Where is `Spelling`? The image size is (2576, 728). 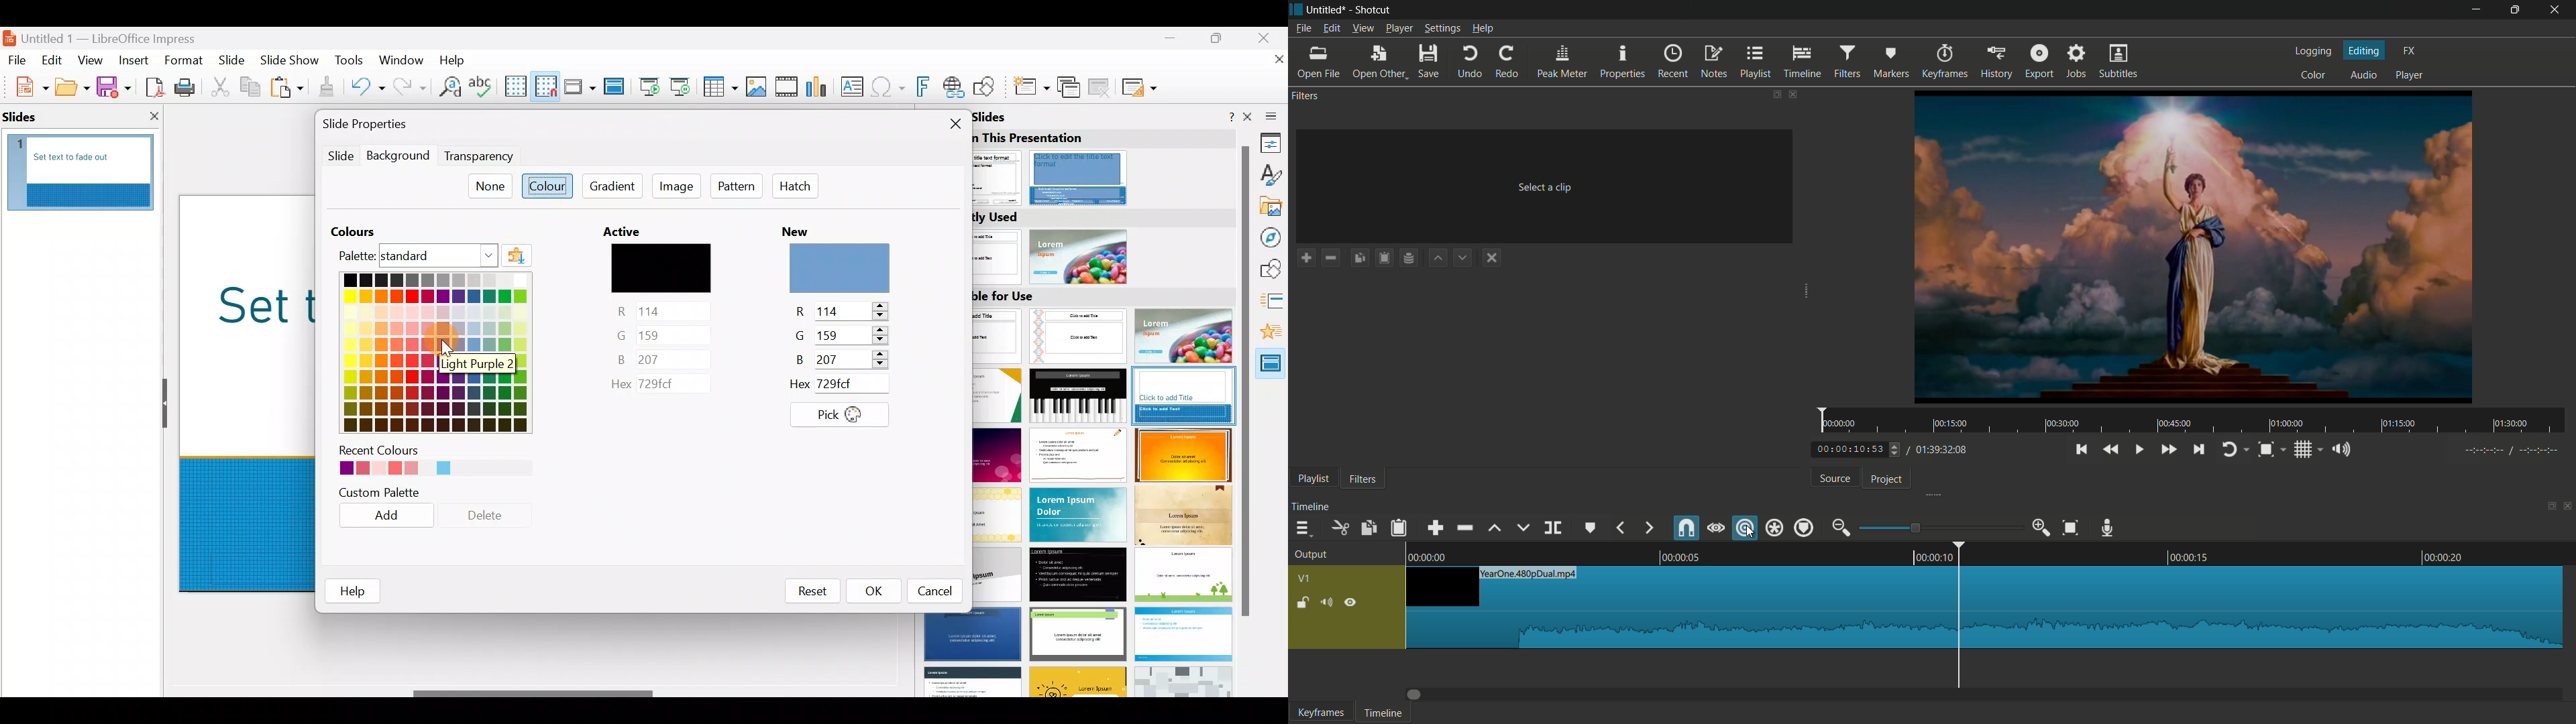 Spelling is located at coordinates (482, 86).